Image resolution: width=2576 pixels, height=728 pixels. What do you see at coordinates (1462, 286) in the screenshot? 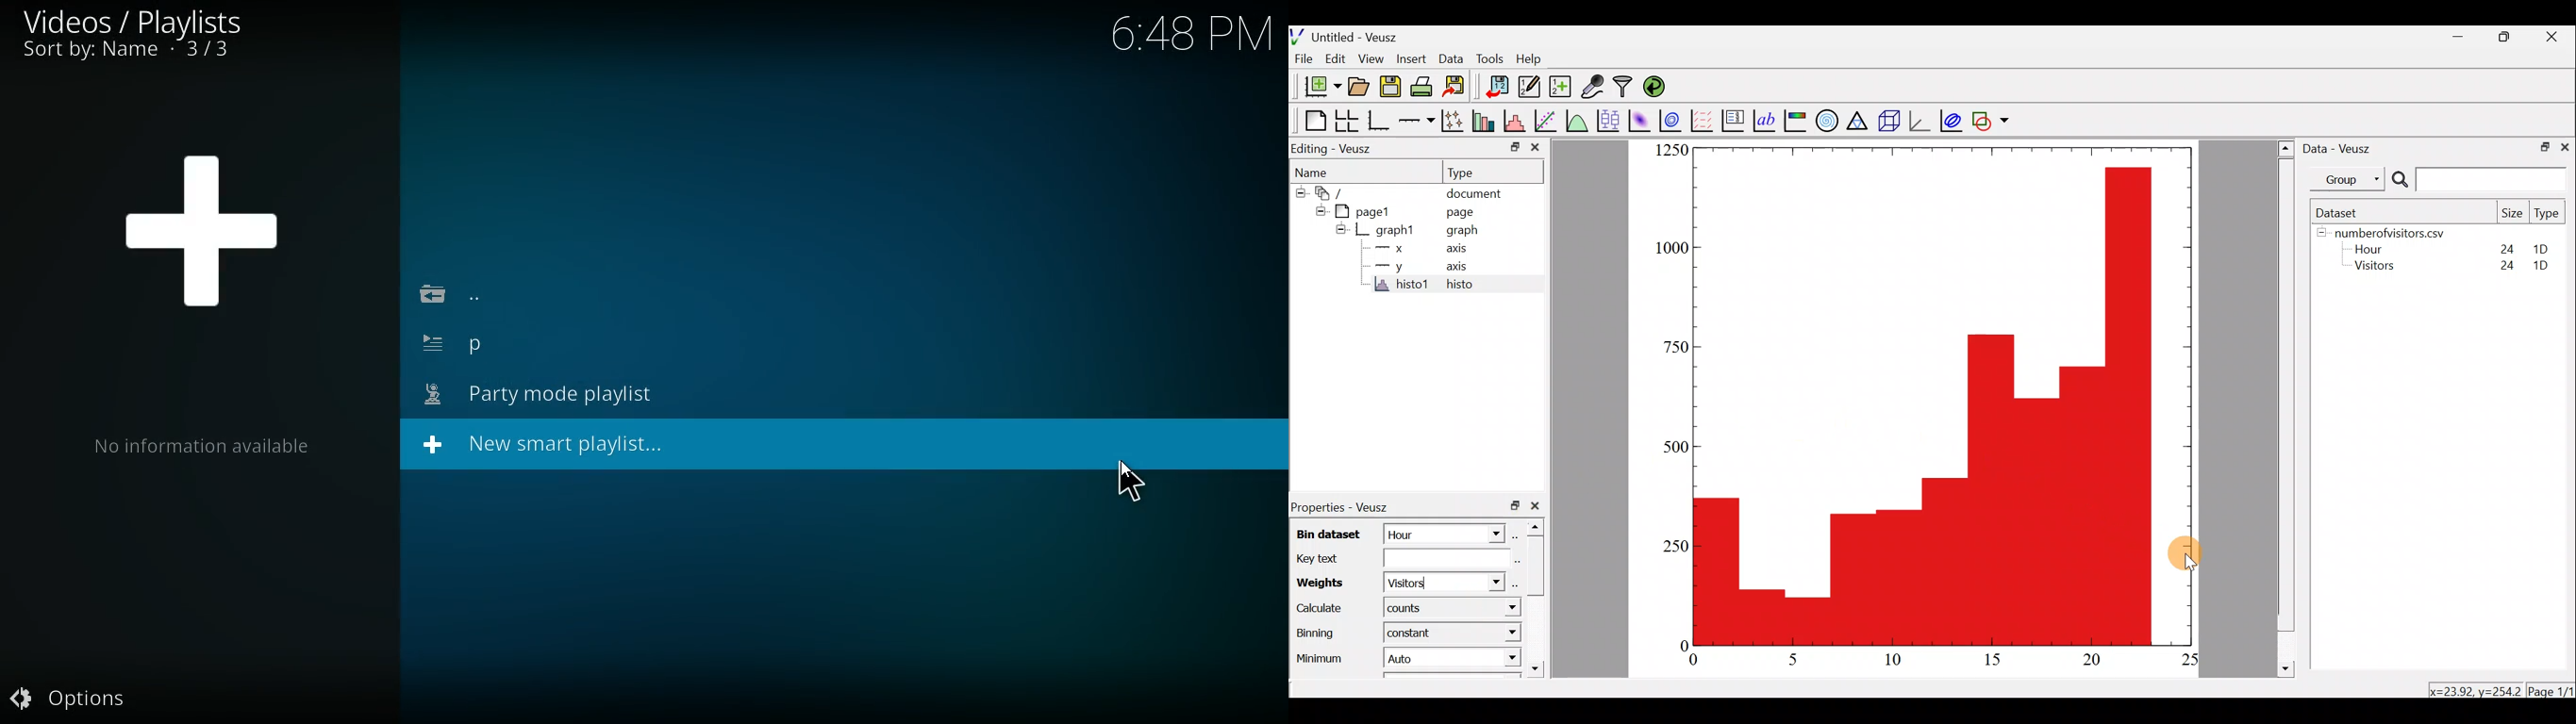
I see `histo` at bounding box center [1462, 286].